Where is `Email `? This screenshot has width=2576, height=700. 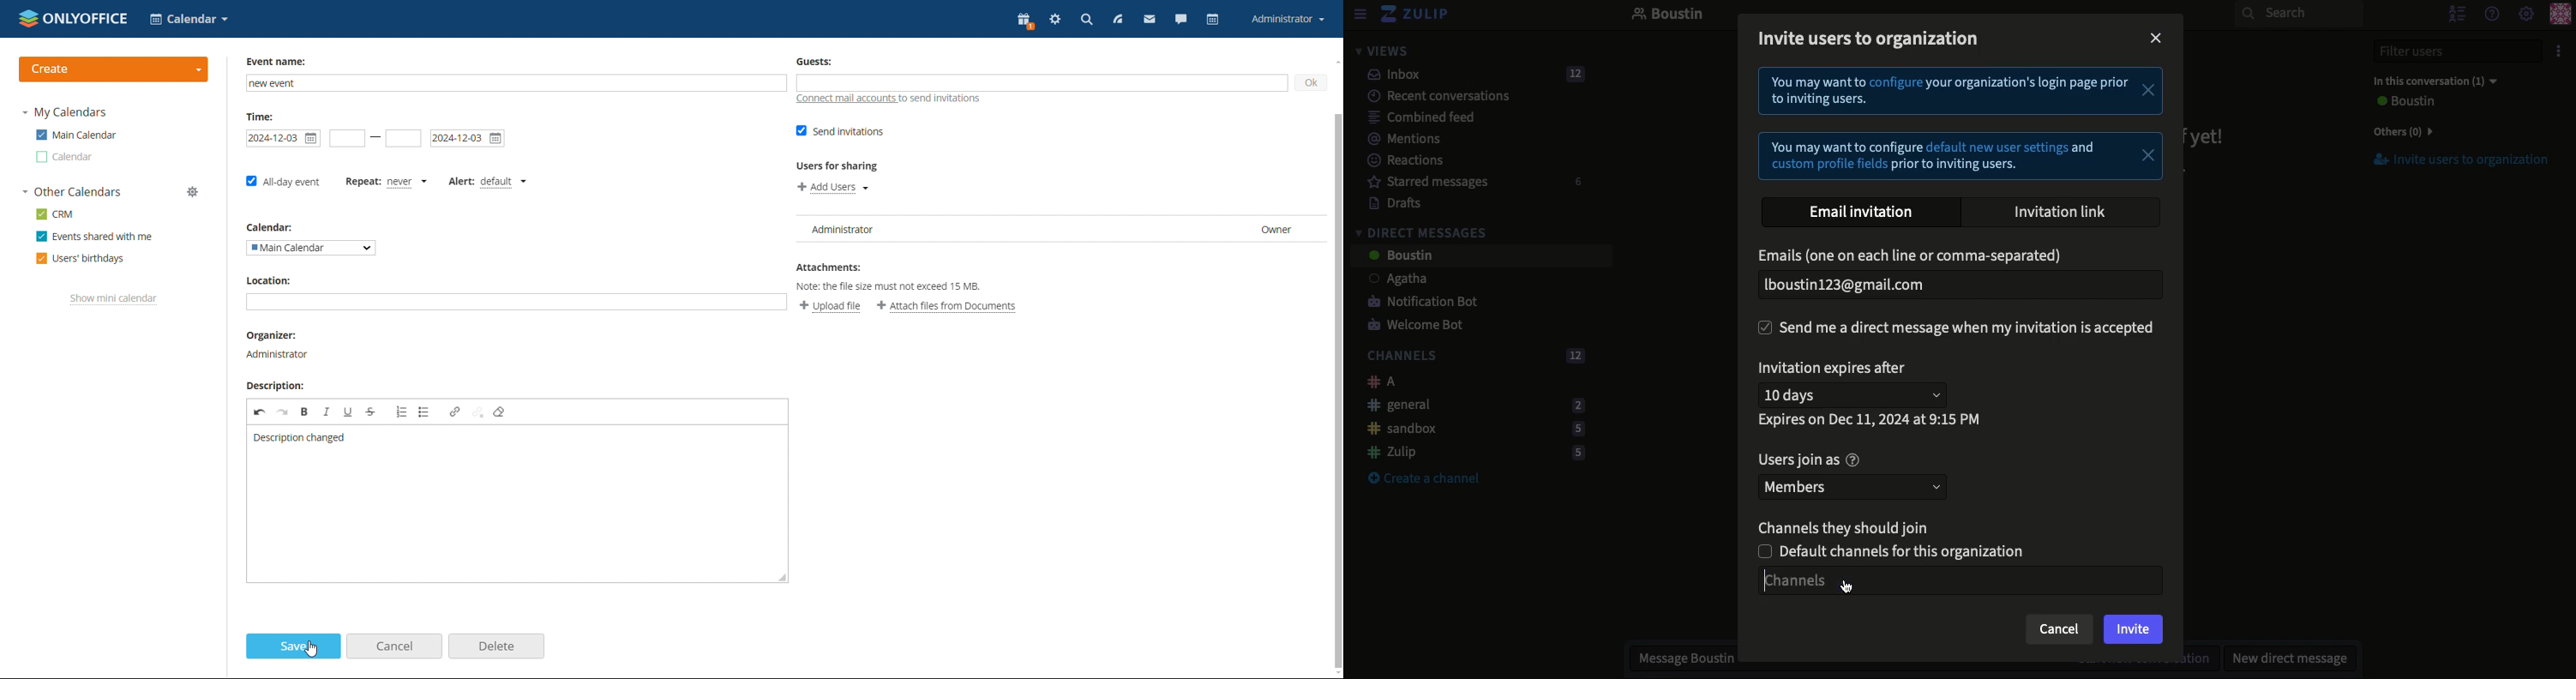
Email  is located at coordinates (1914, 256).